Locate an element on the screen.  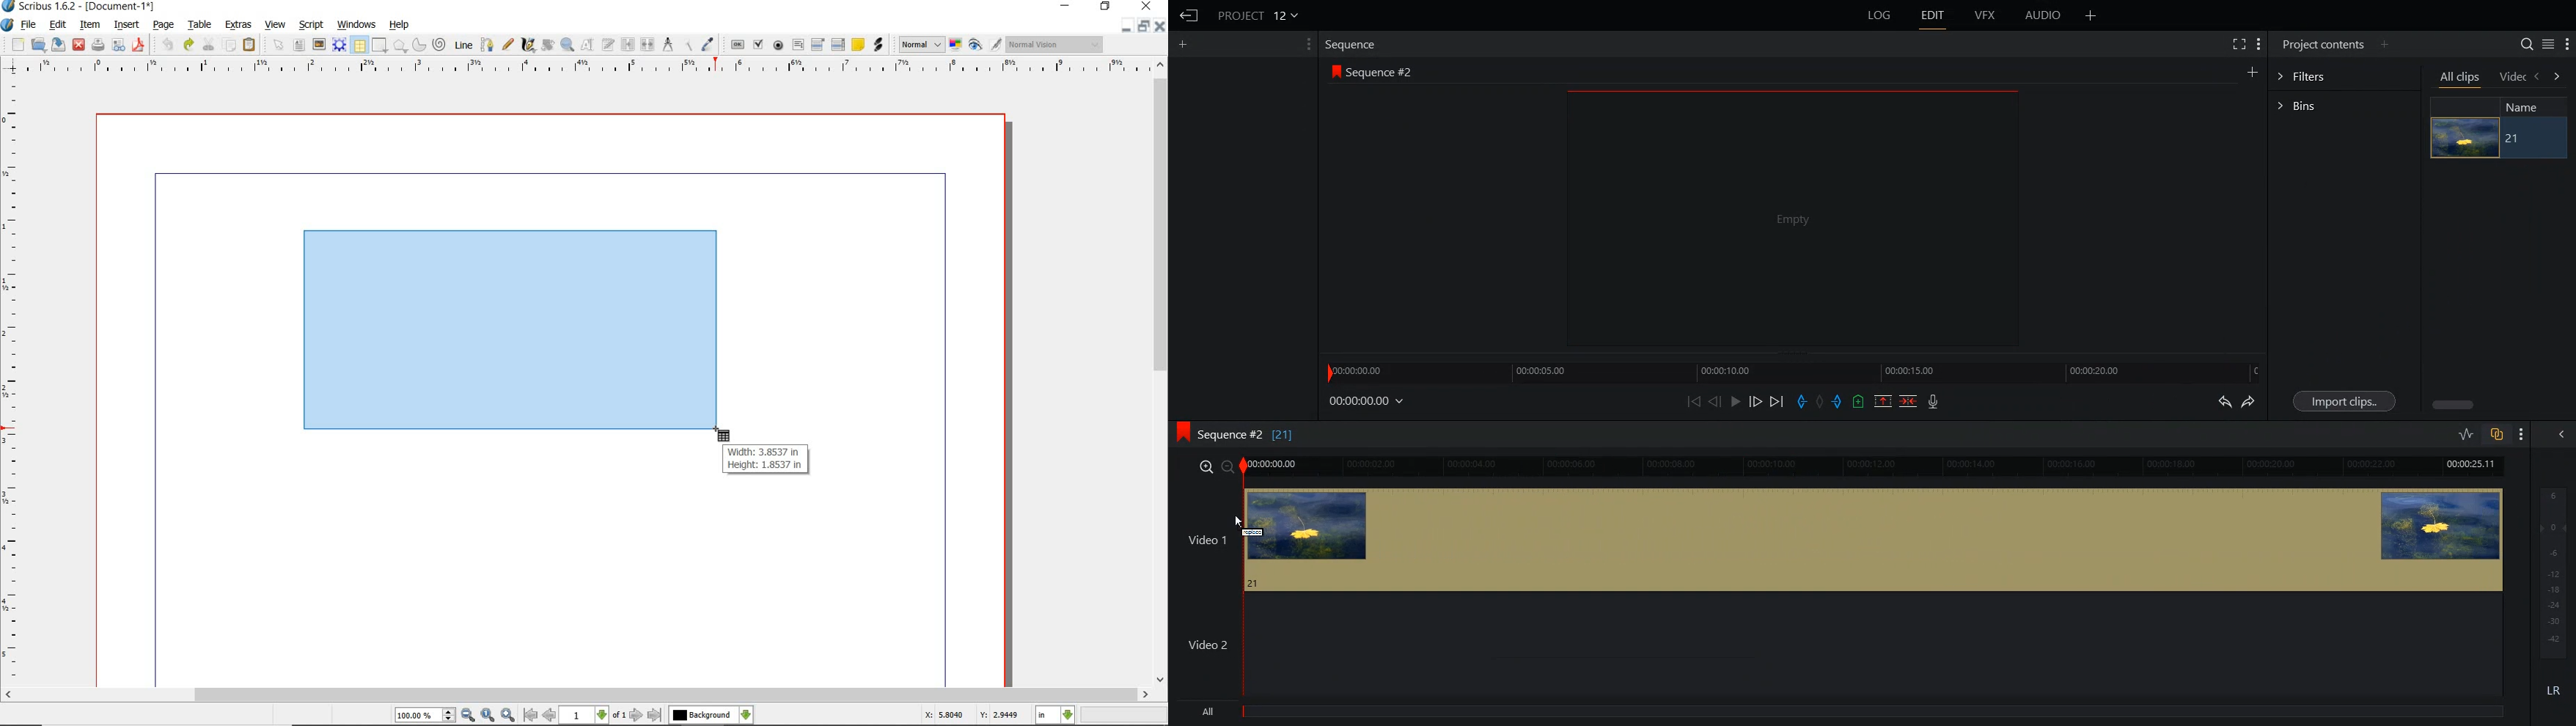
Move forwaars is located at coordinates (2557, 76).